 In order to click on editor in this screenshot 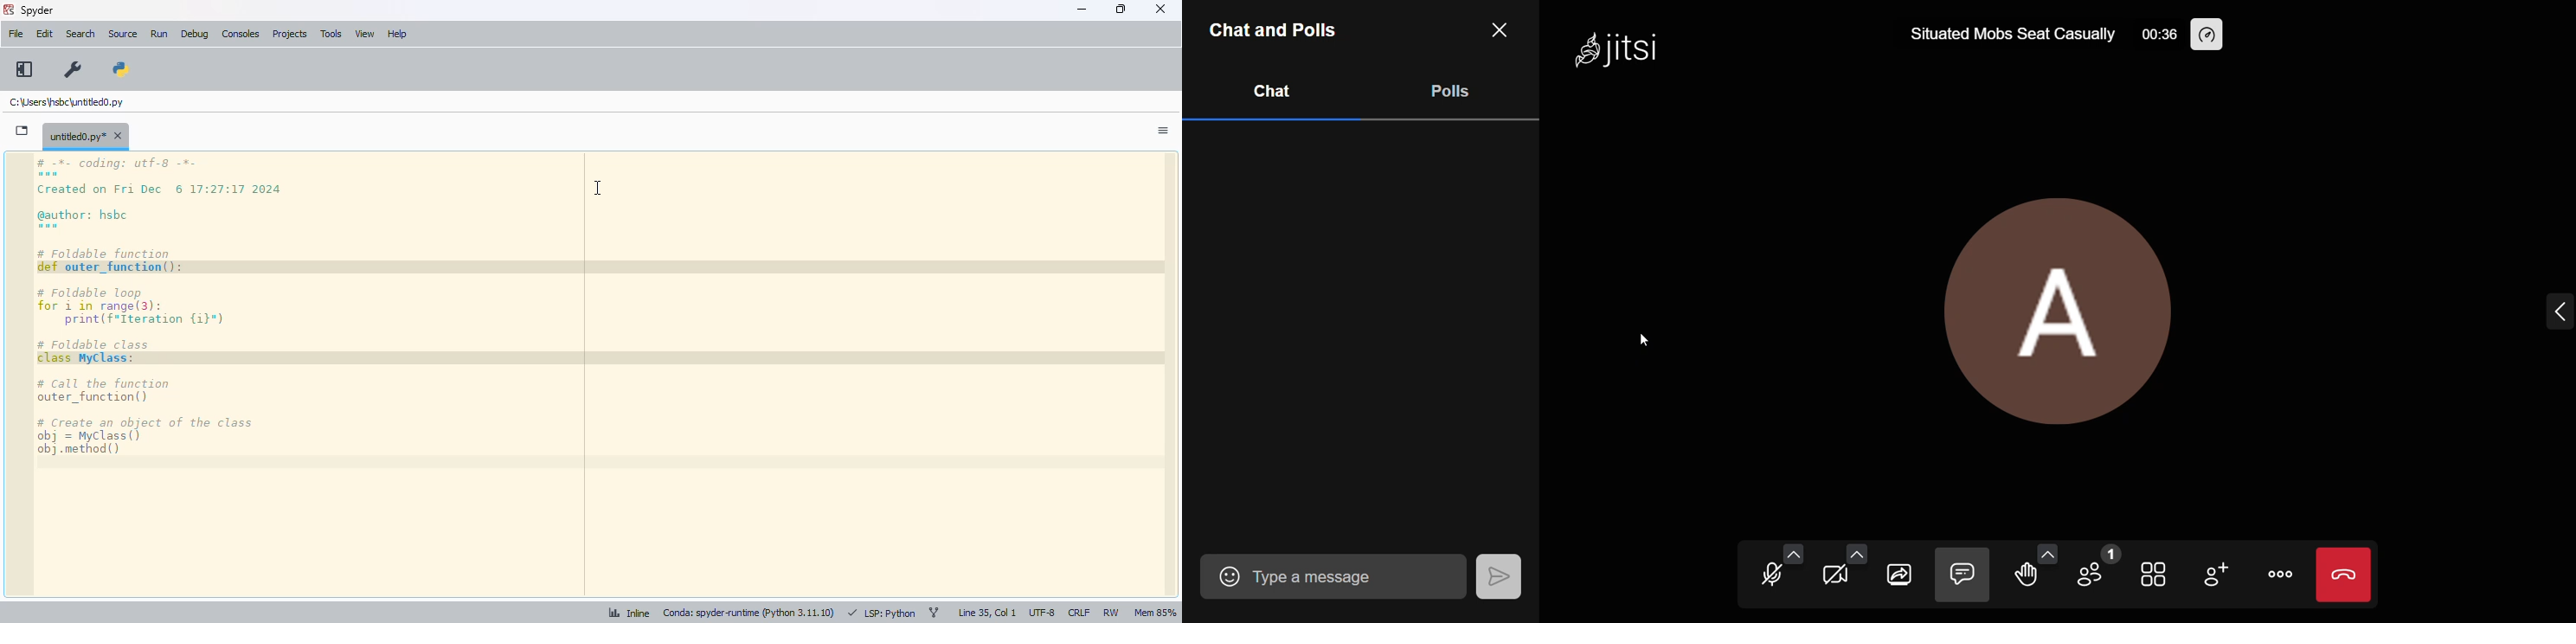, I will do `click(604, 373)`.